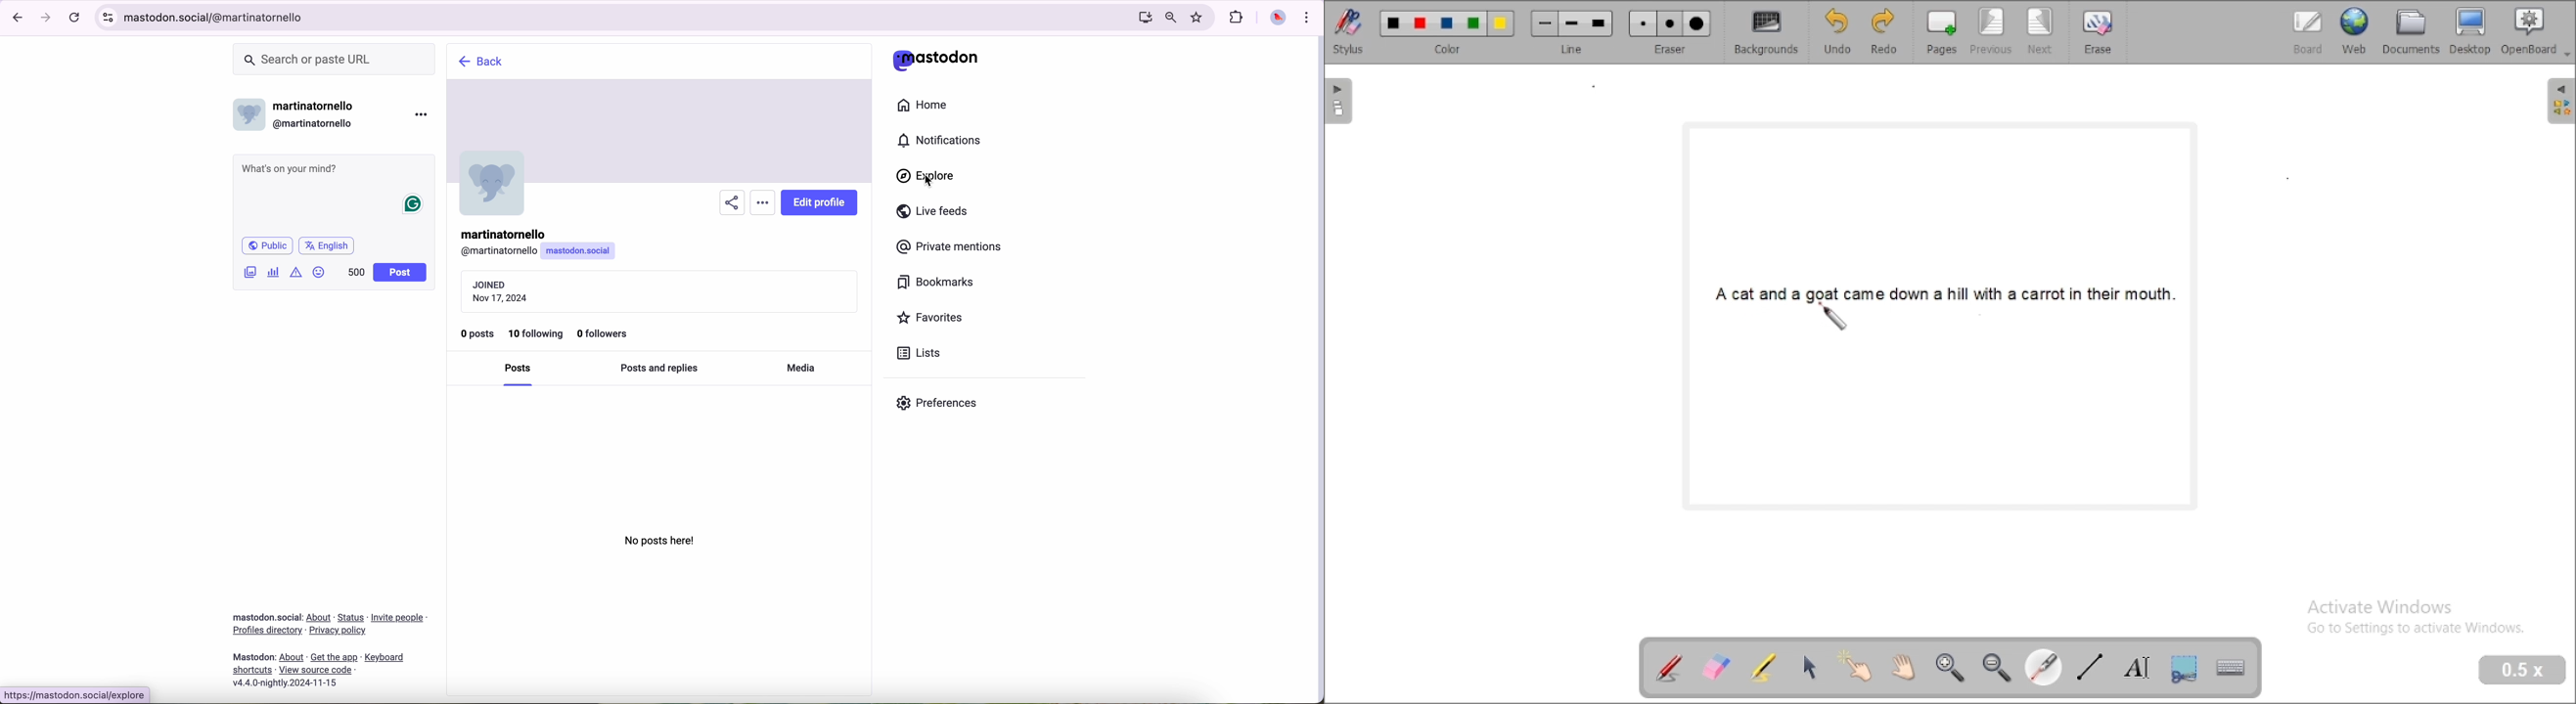 The image size is (2576, 728). Describe the element at coordinates (922, 354) in the screenshot. I see `lists` at that location.